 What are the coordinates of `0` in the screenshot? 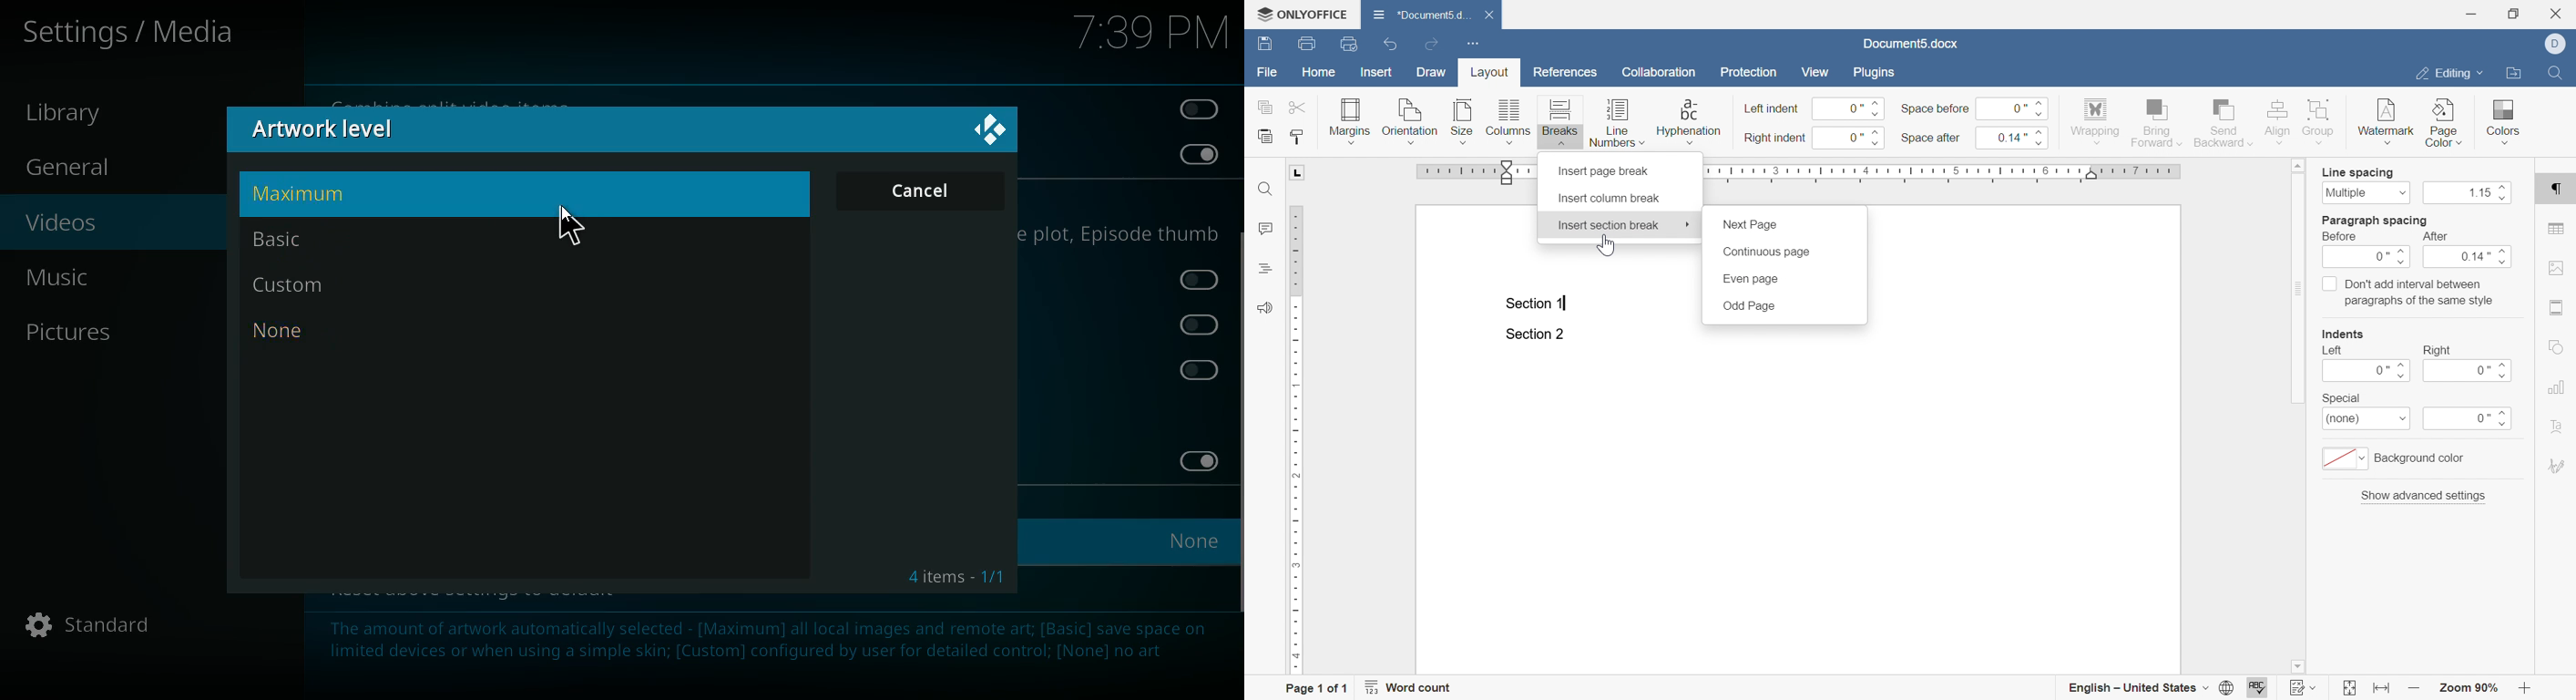 It's located at (2469, 419).